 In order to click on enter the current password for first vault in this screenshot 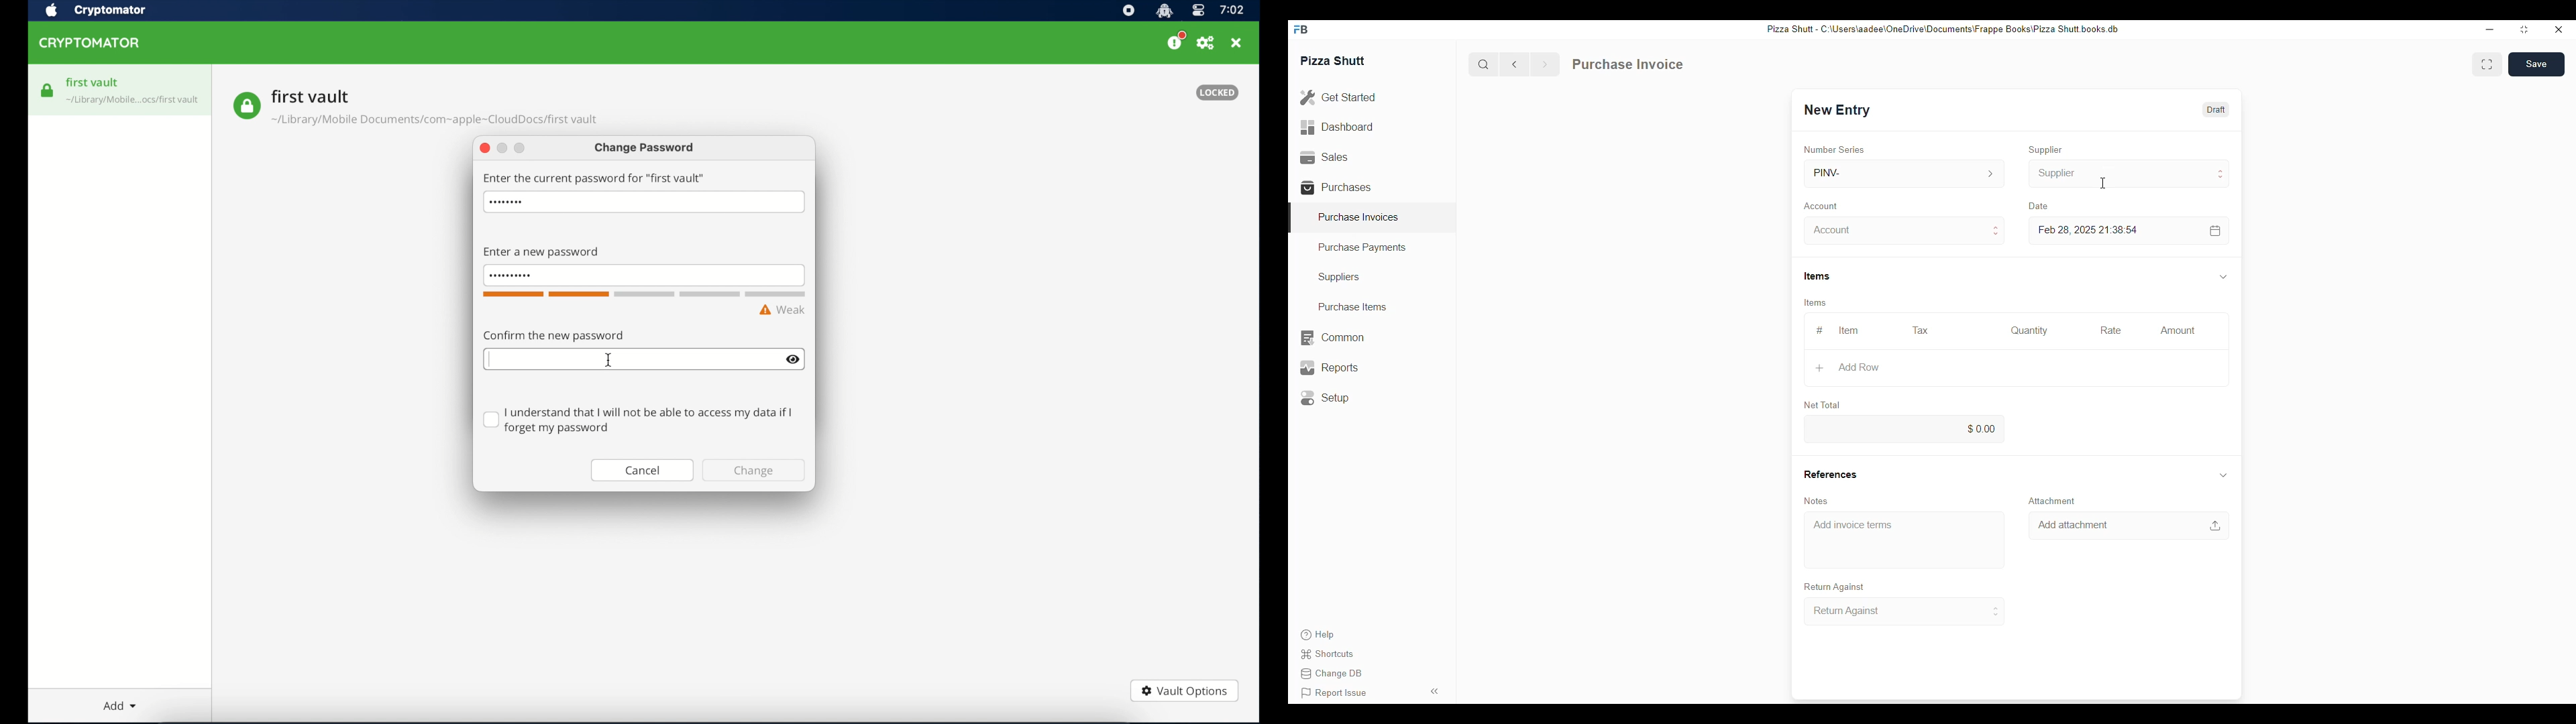, I will do `click(594, 178)`.